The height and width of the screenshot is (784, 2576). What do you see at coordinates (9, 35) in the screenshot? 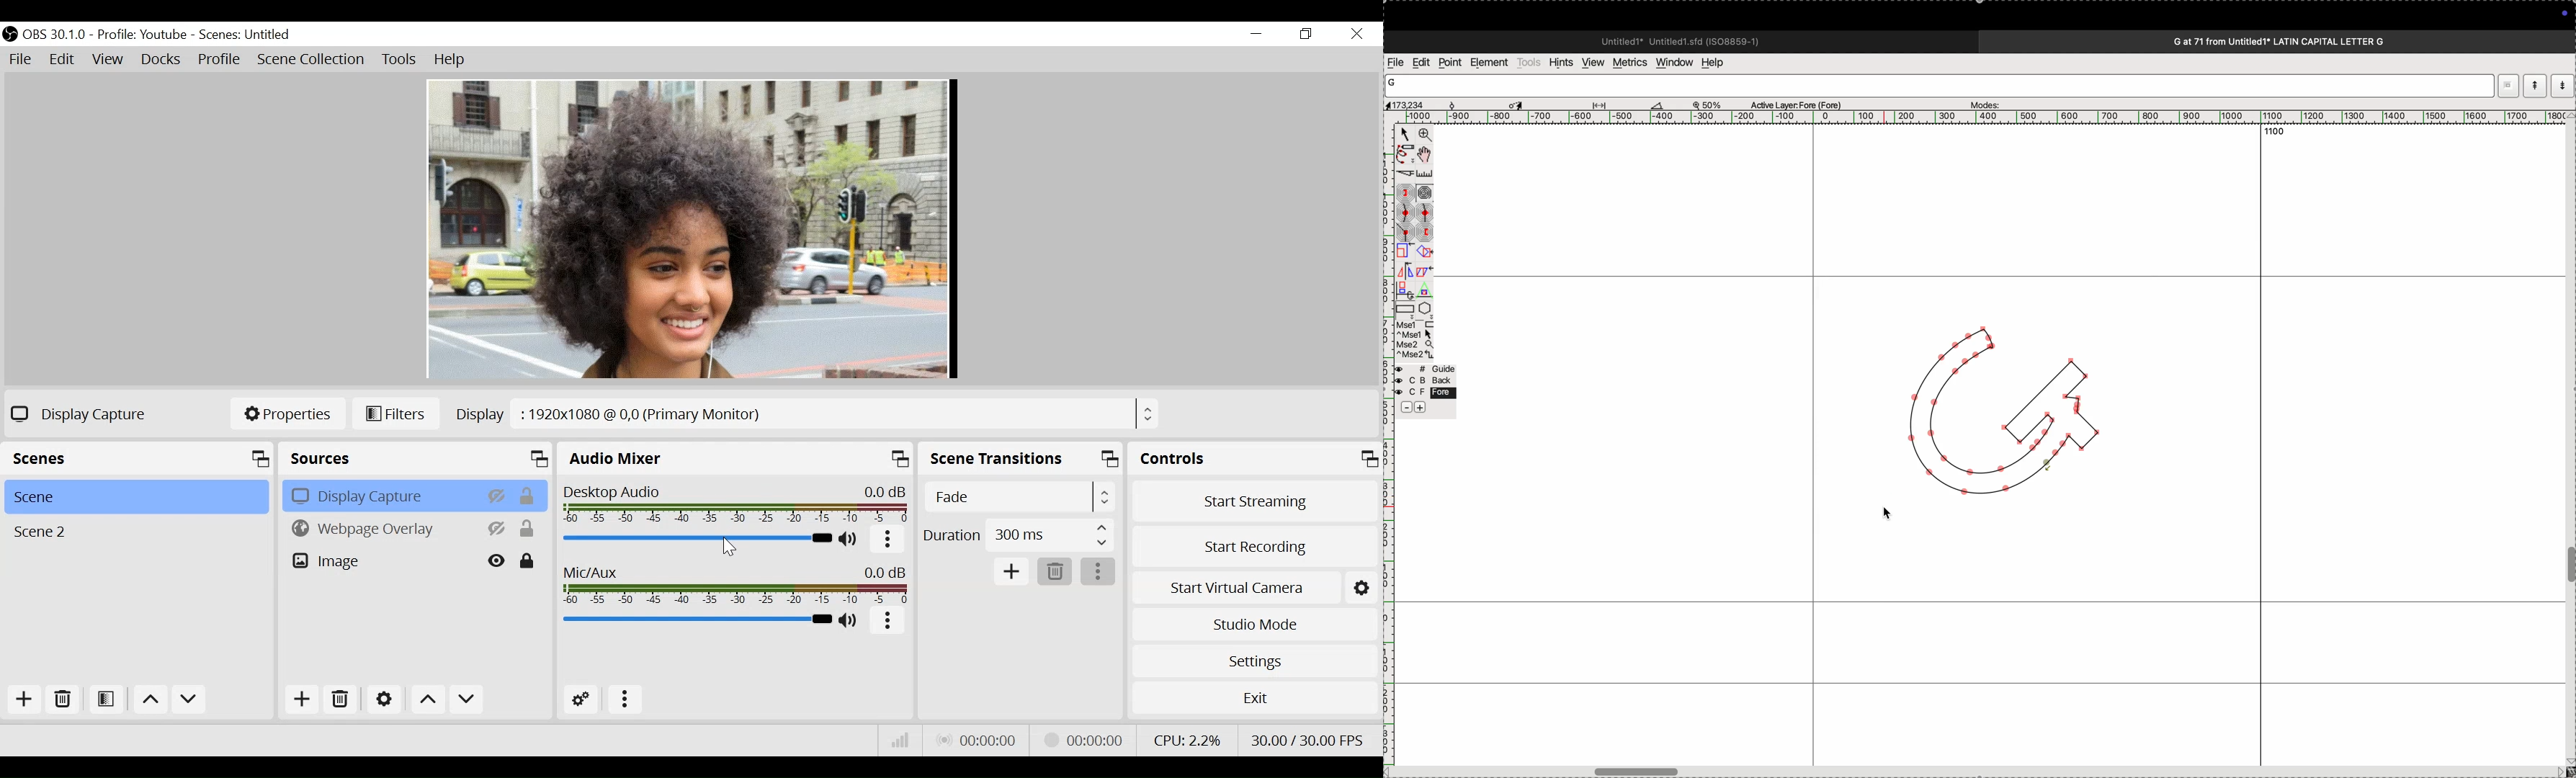
I see `OBS Studio Desktop Icon` at bounding box center [9, 35].